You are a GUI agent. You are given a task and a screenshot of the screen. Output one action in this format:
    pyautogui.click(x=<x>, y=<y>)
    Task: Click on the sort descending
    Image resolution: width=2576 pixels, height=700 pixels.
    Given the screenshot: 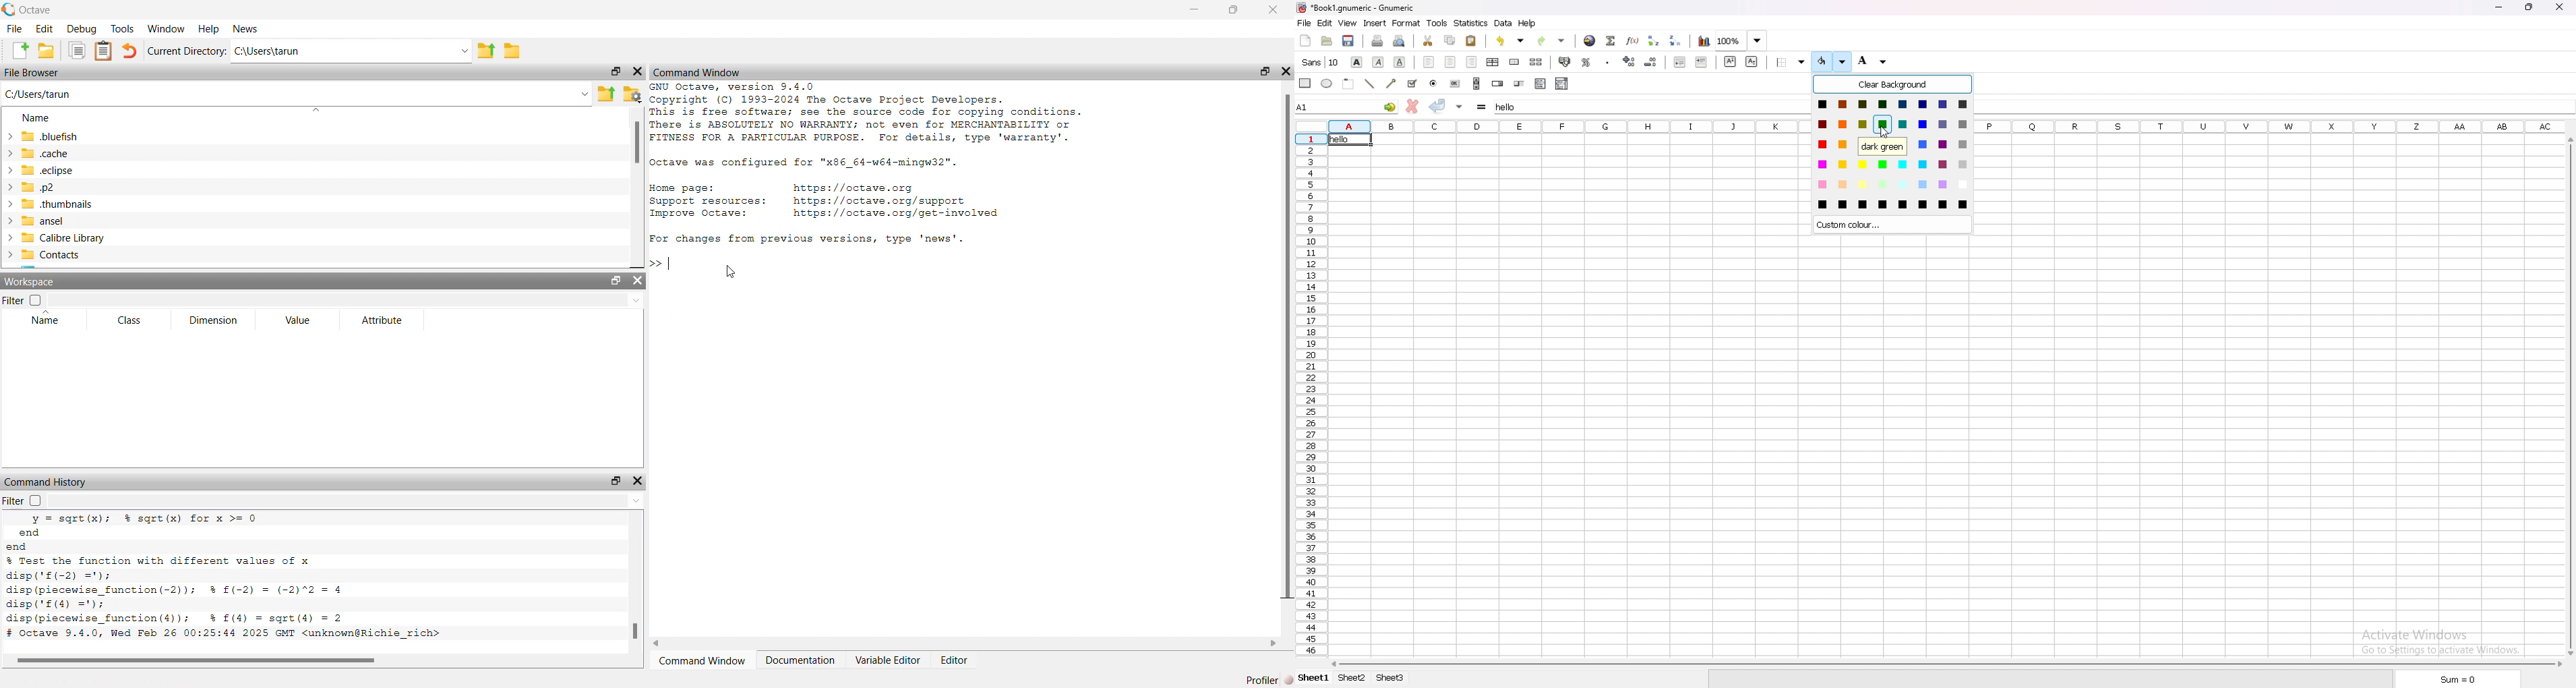 What is the action you would take?
    pyautogui.click(x=1676, y=41)
    